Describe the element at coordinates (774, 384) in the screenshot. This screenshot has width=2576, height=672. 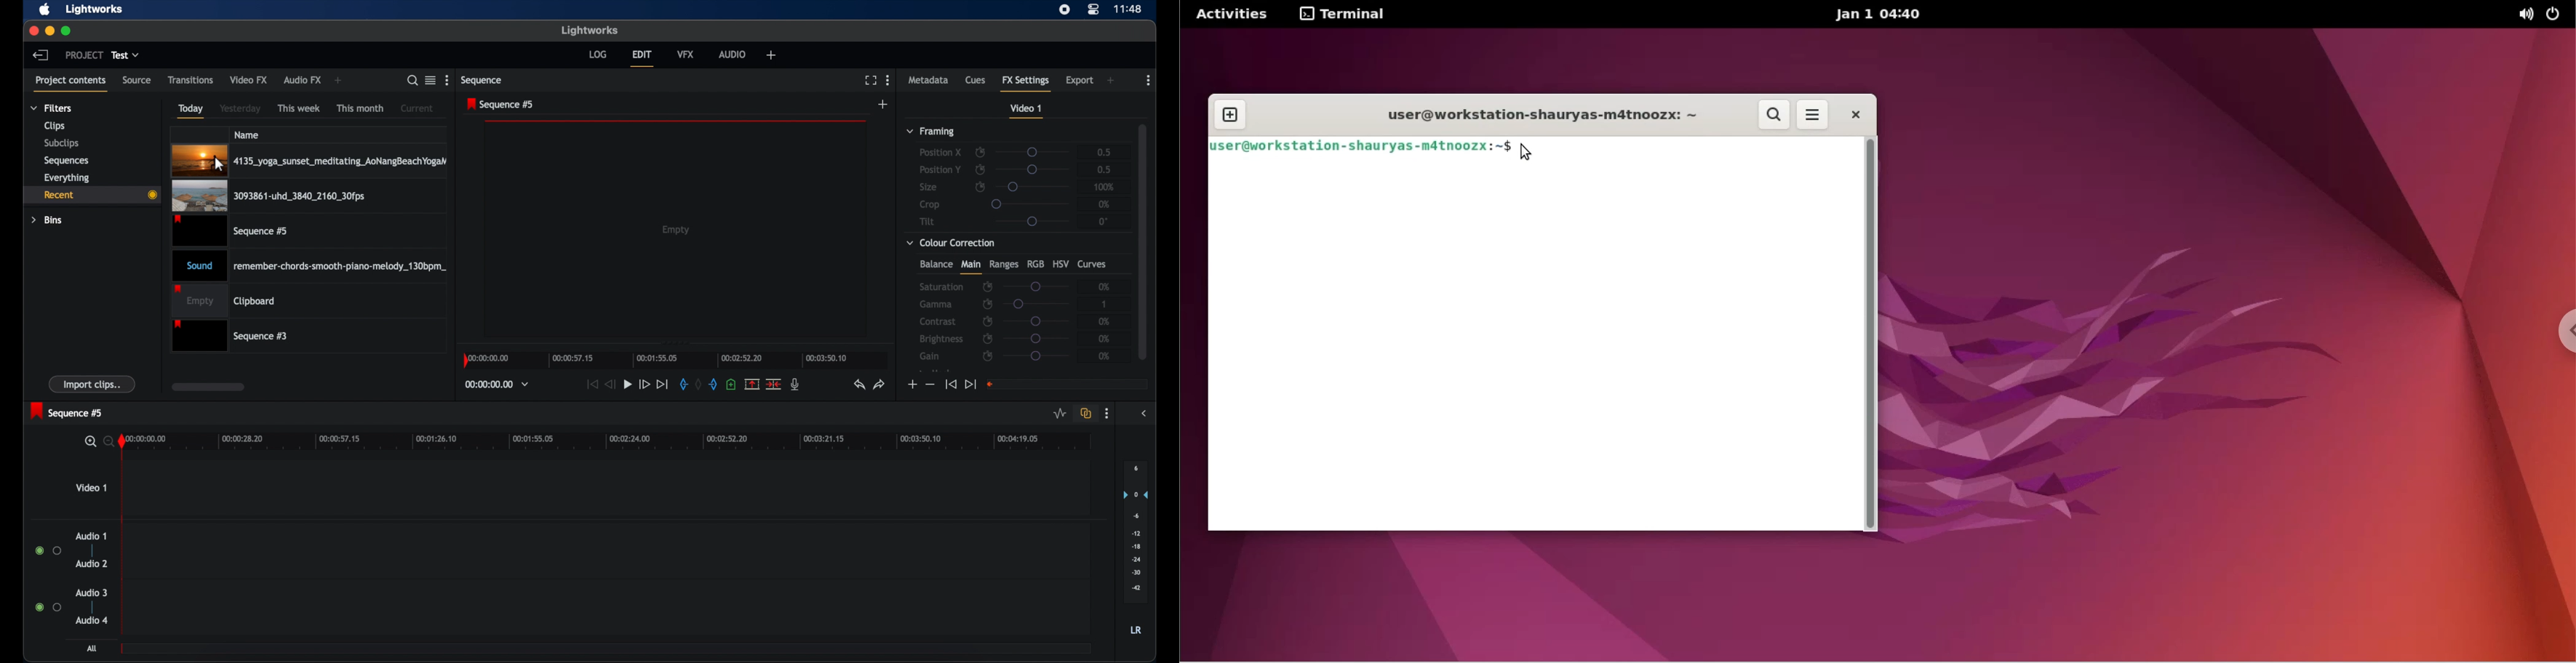
I see `cut` at that location.